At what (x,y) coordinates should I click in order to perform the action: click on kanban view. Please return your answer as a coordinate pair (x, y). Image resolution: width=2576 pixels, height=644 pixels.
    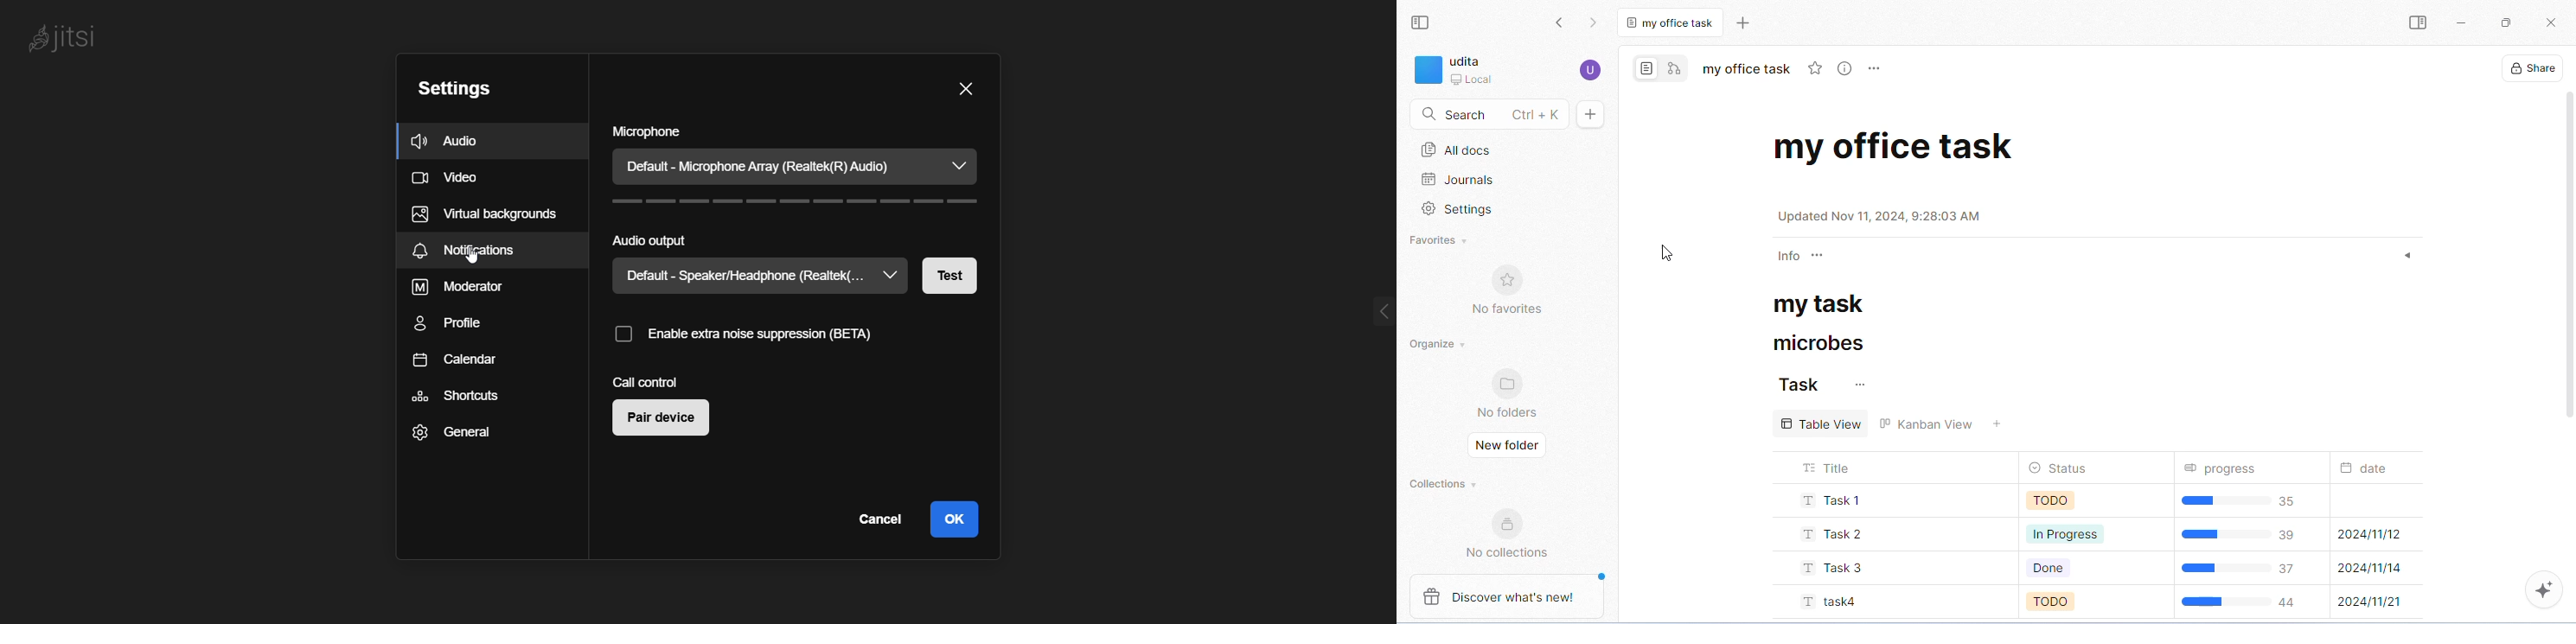
    Looking at the image, I should click on (1942, 422).